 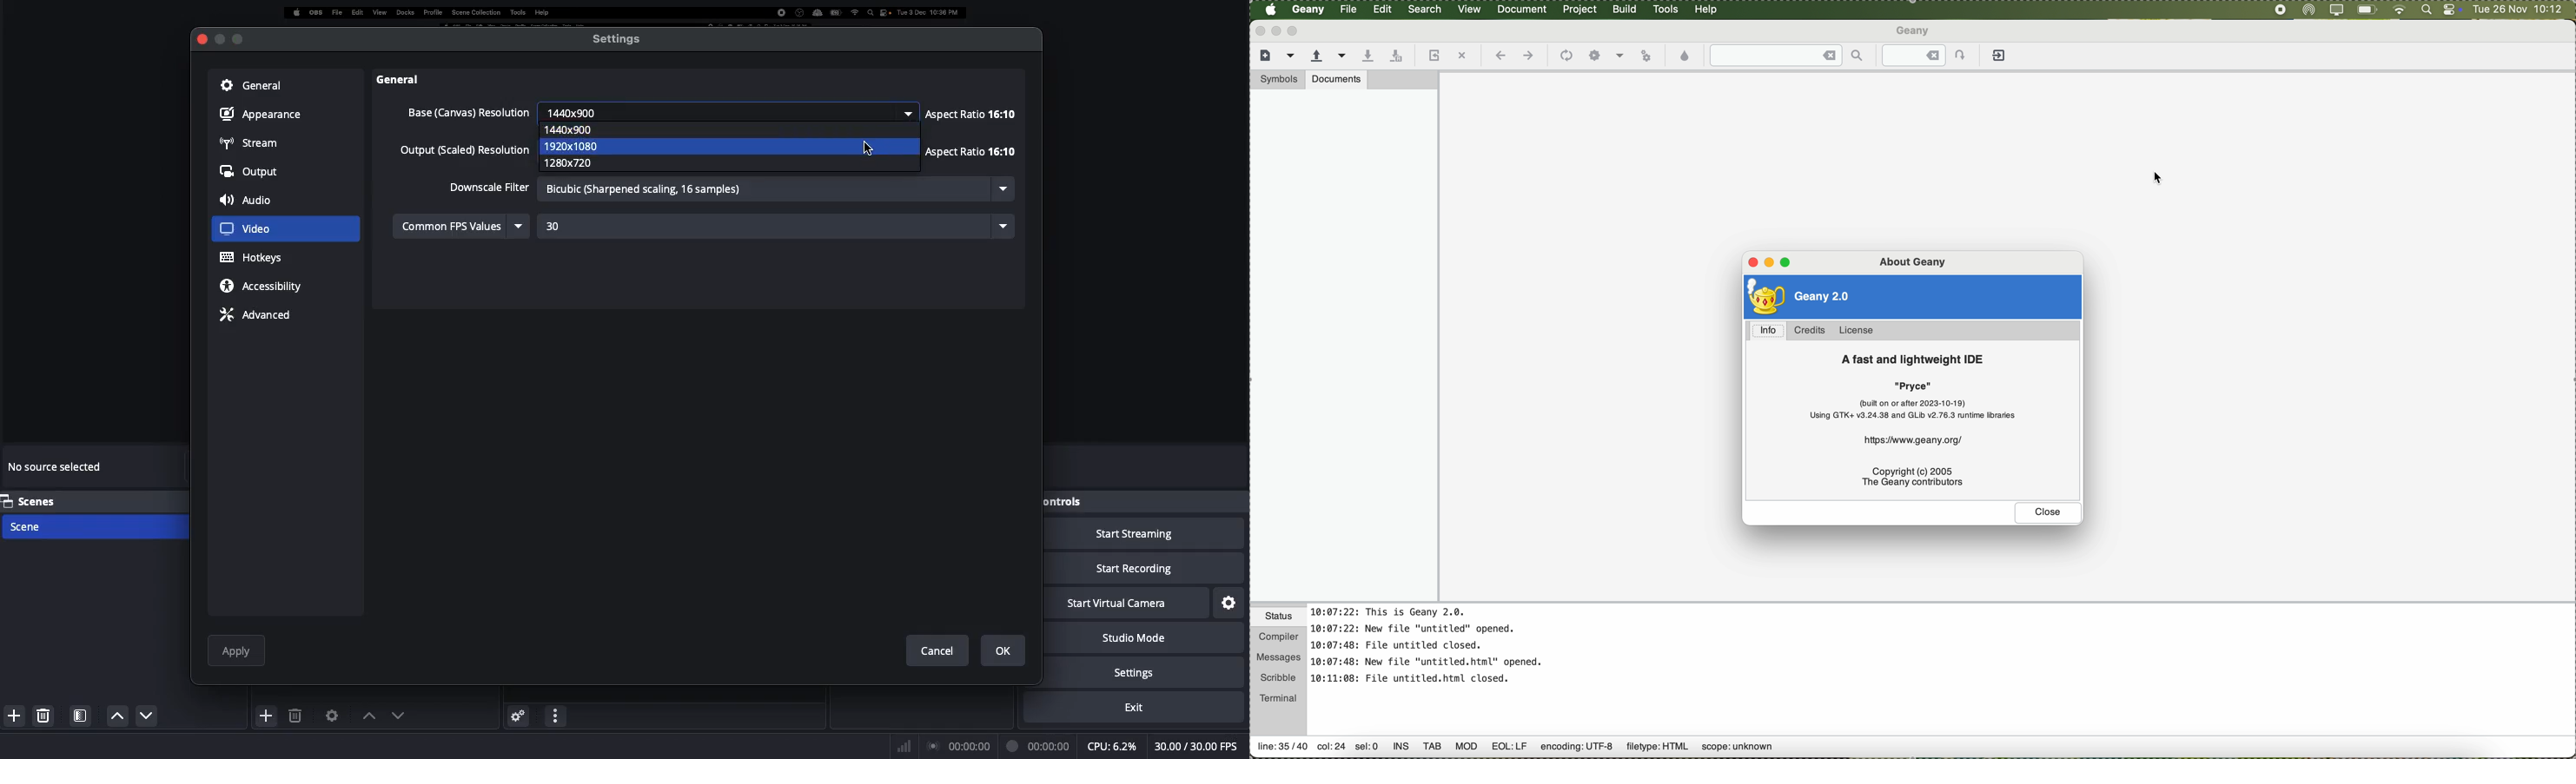 I want to click on Apply, so click(x=237, y=648).